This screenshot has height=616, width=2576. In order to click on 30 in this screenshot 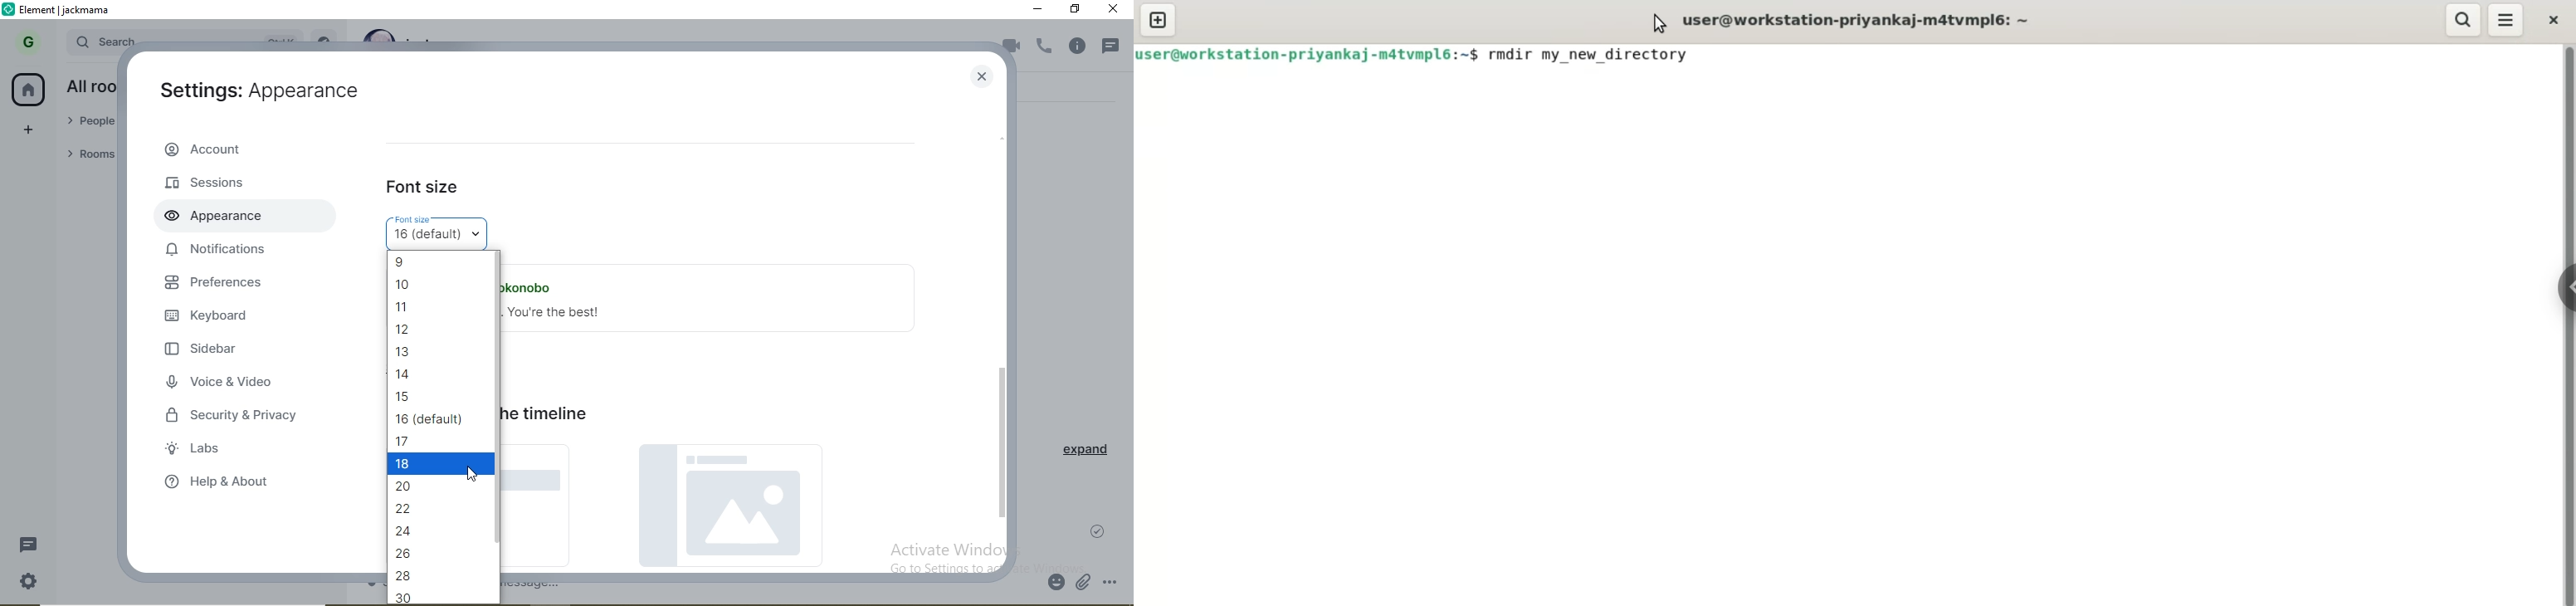, I will do `click(436, 597)`.